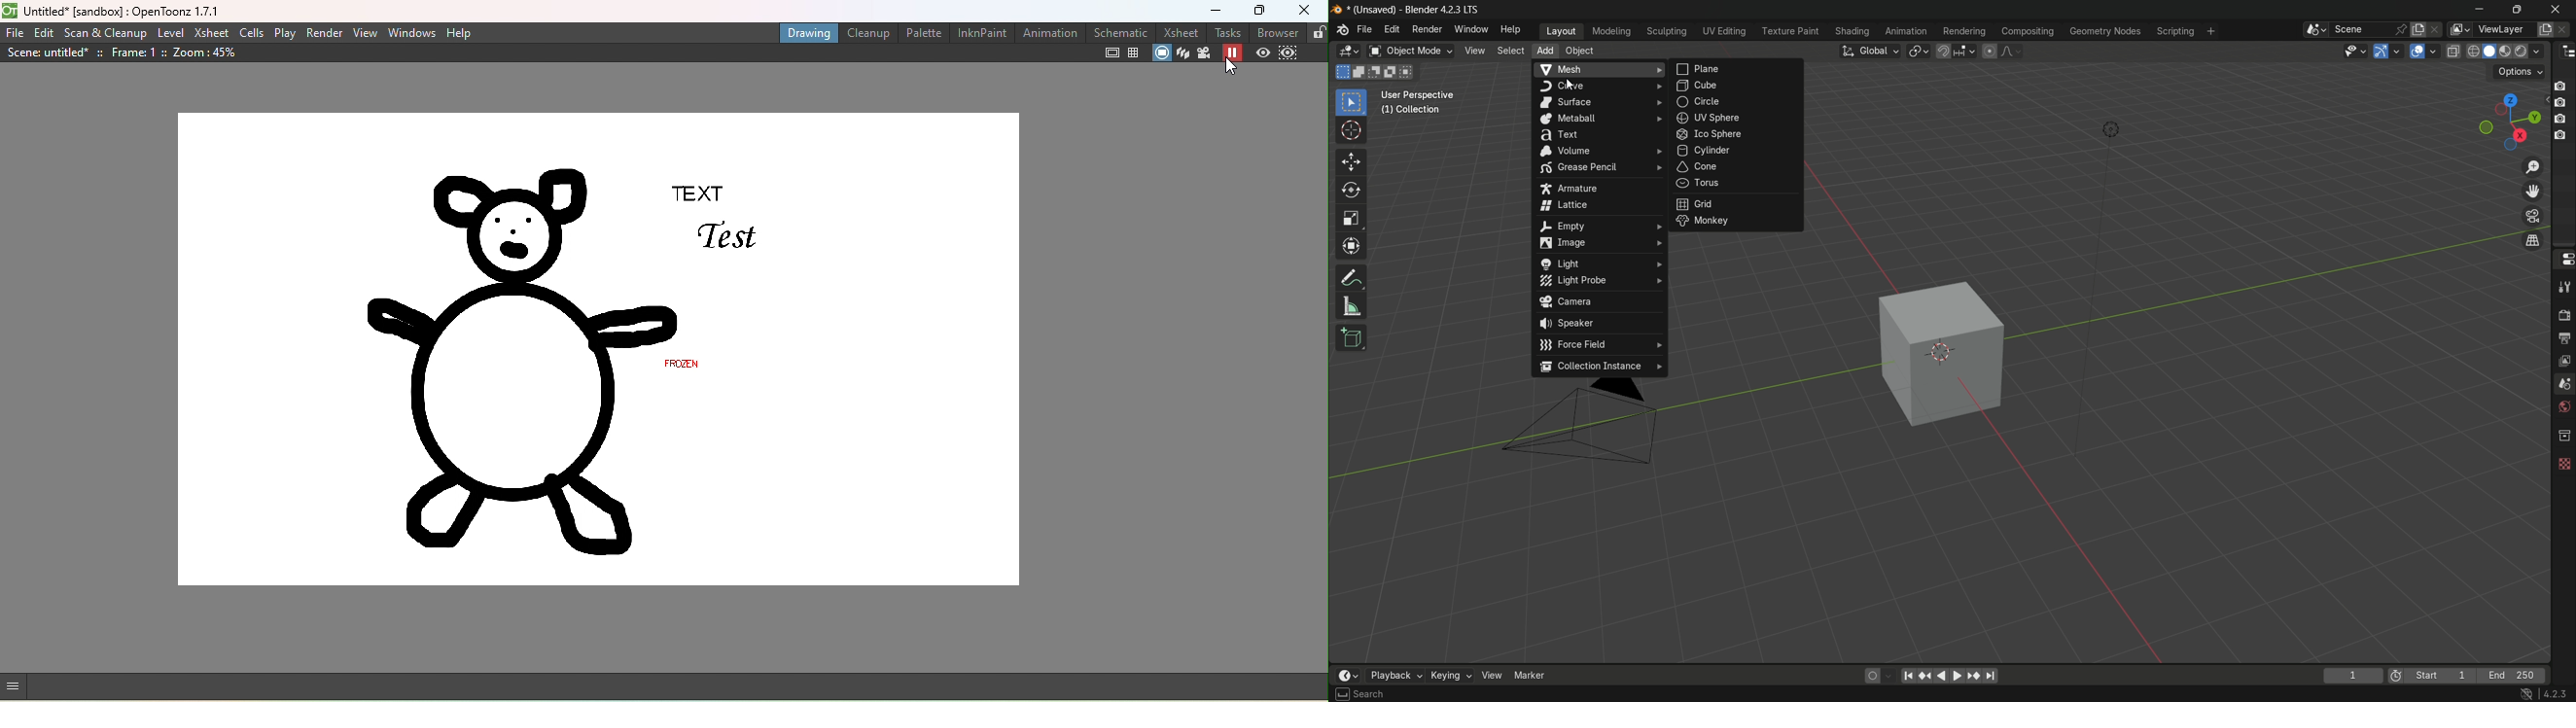 This screenshot has width=2576, height=728. Describe the element at coordinates (1920, 51) in the screenshot. I see `transformation pivot table` at that location.